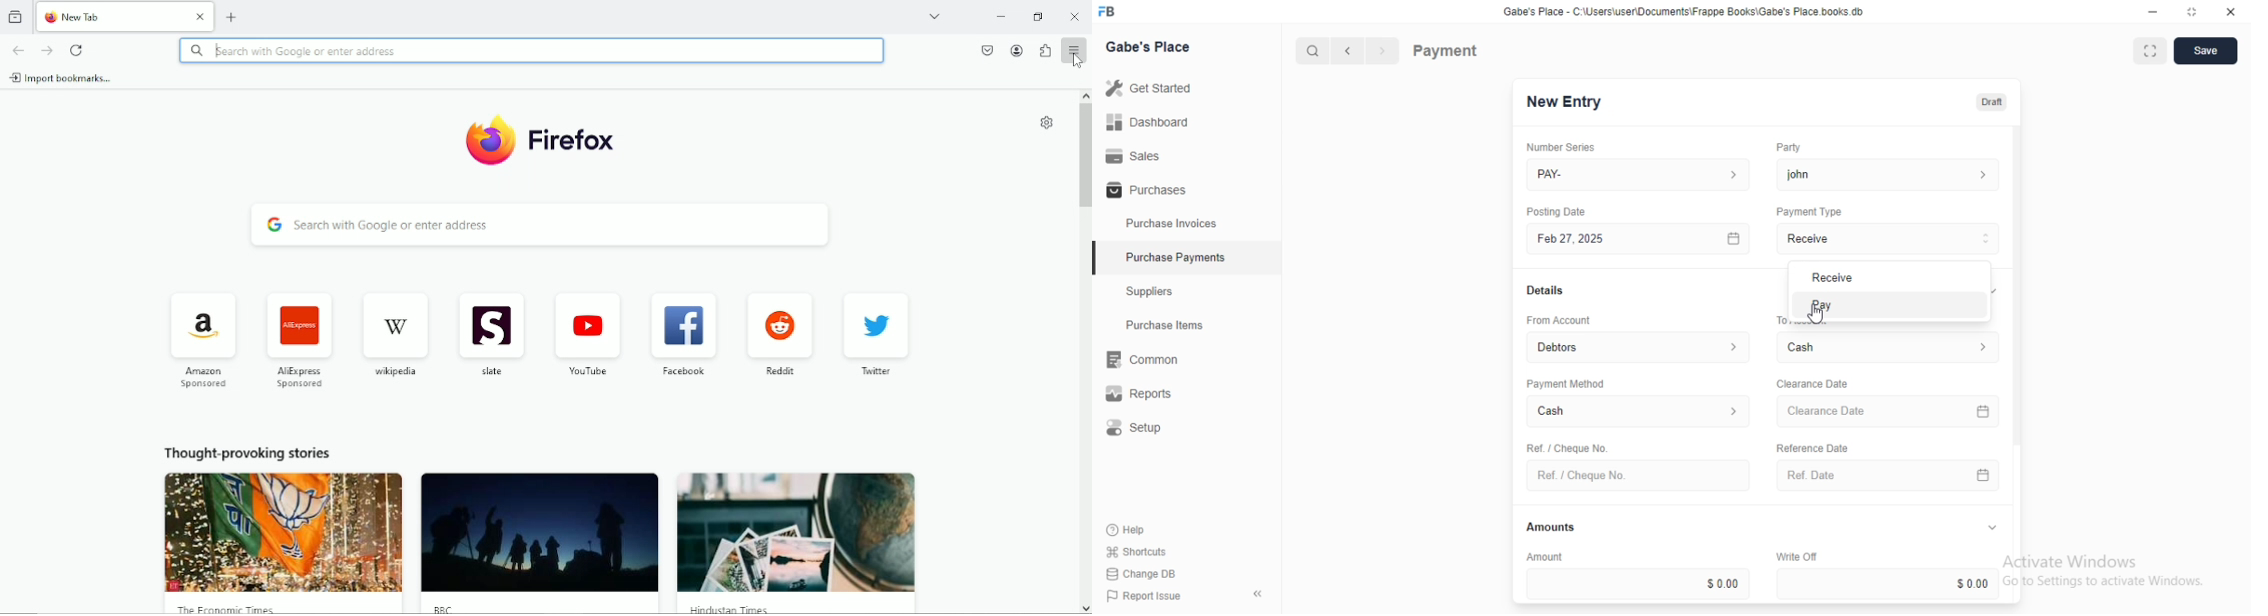 The width and height of the screenshot is (2268, 616). What do you see at coordinates (1139, 572) in the screenshot?
I see `Change DB` at bounding box center [1139, 572].